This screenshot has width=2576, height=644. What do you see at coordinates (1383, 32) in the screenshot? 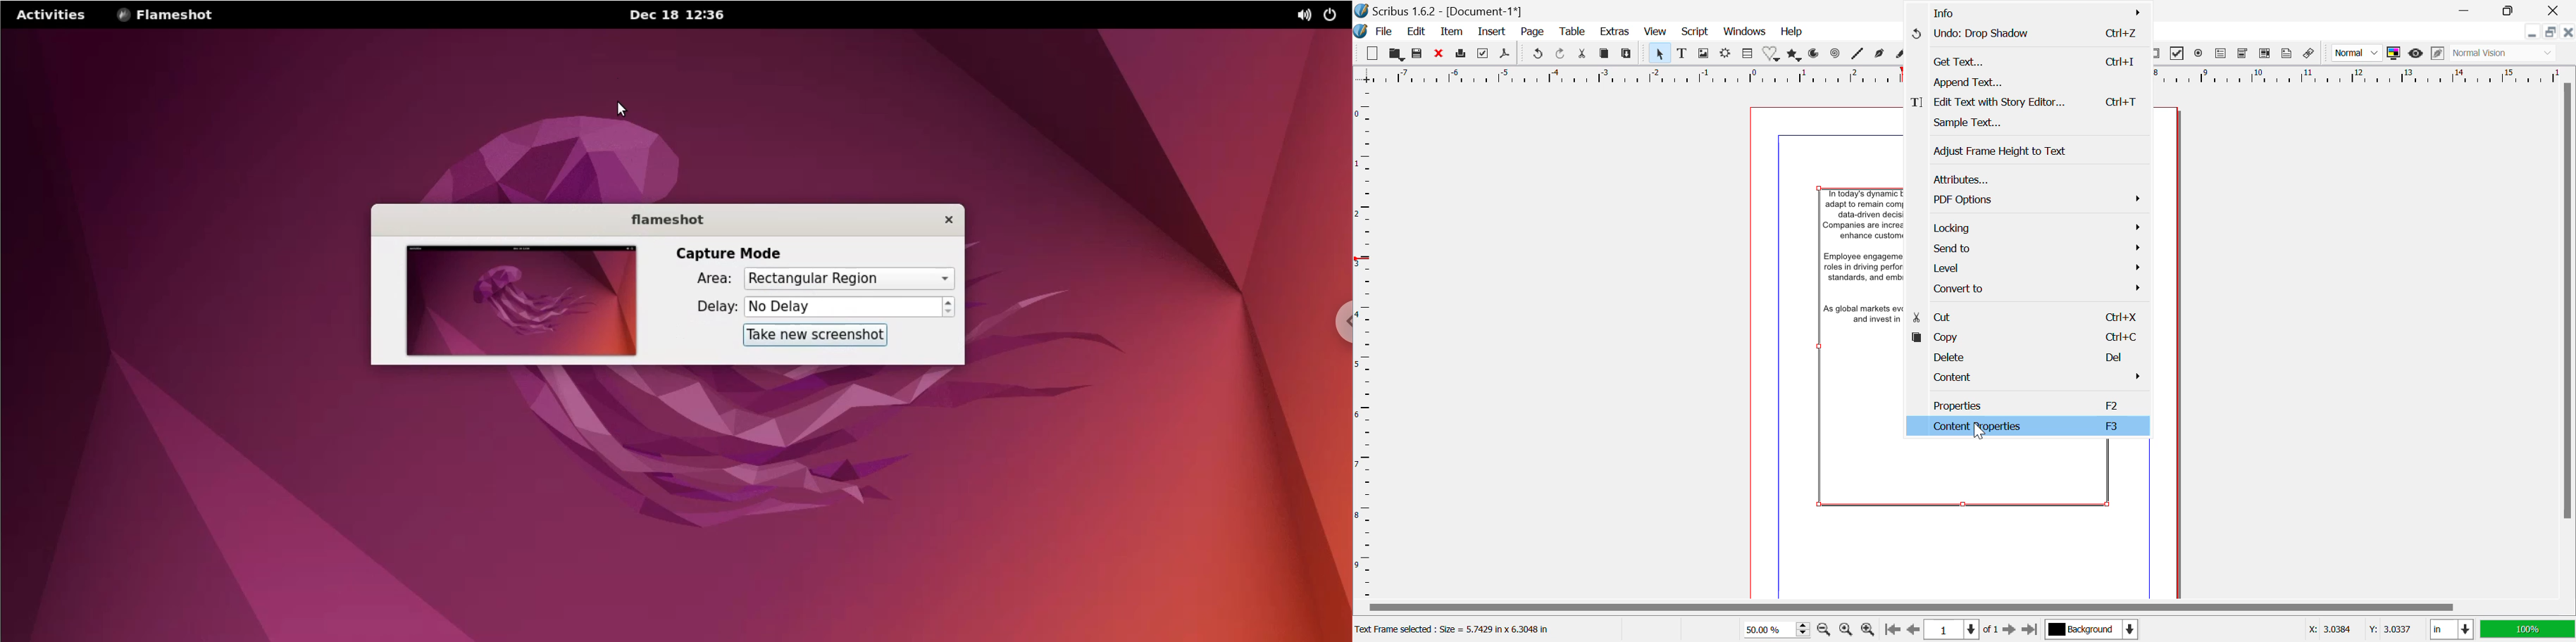
I see `File` at bounding box center [1383, 32].